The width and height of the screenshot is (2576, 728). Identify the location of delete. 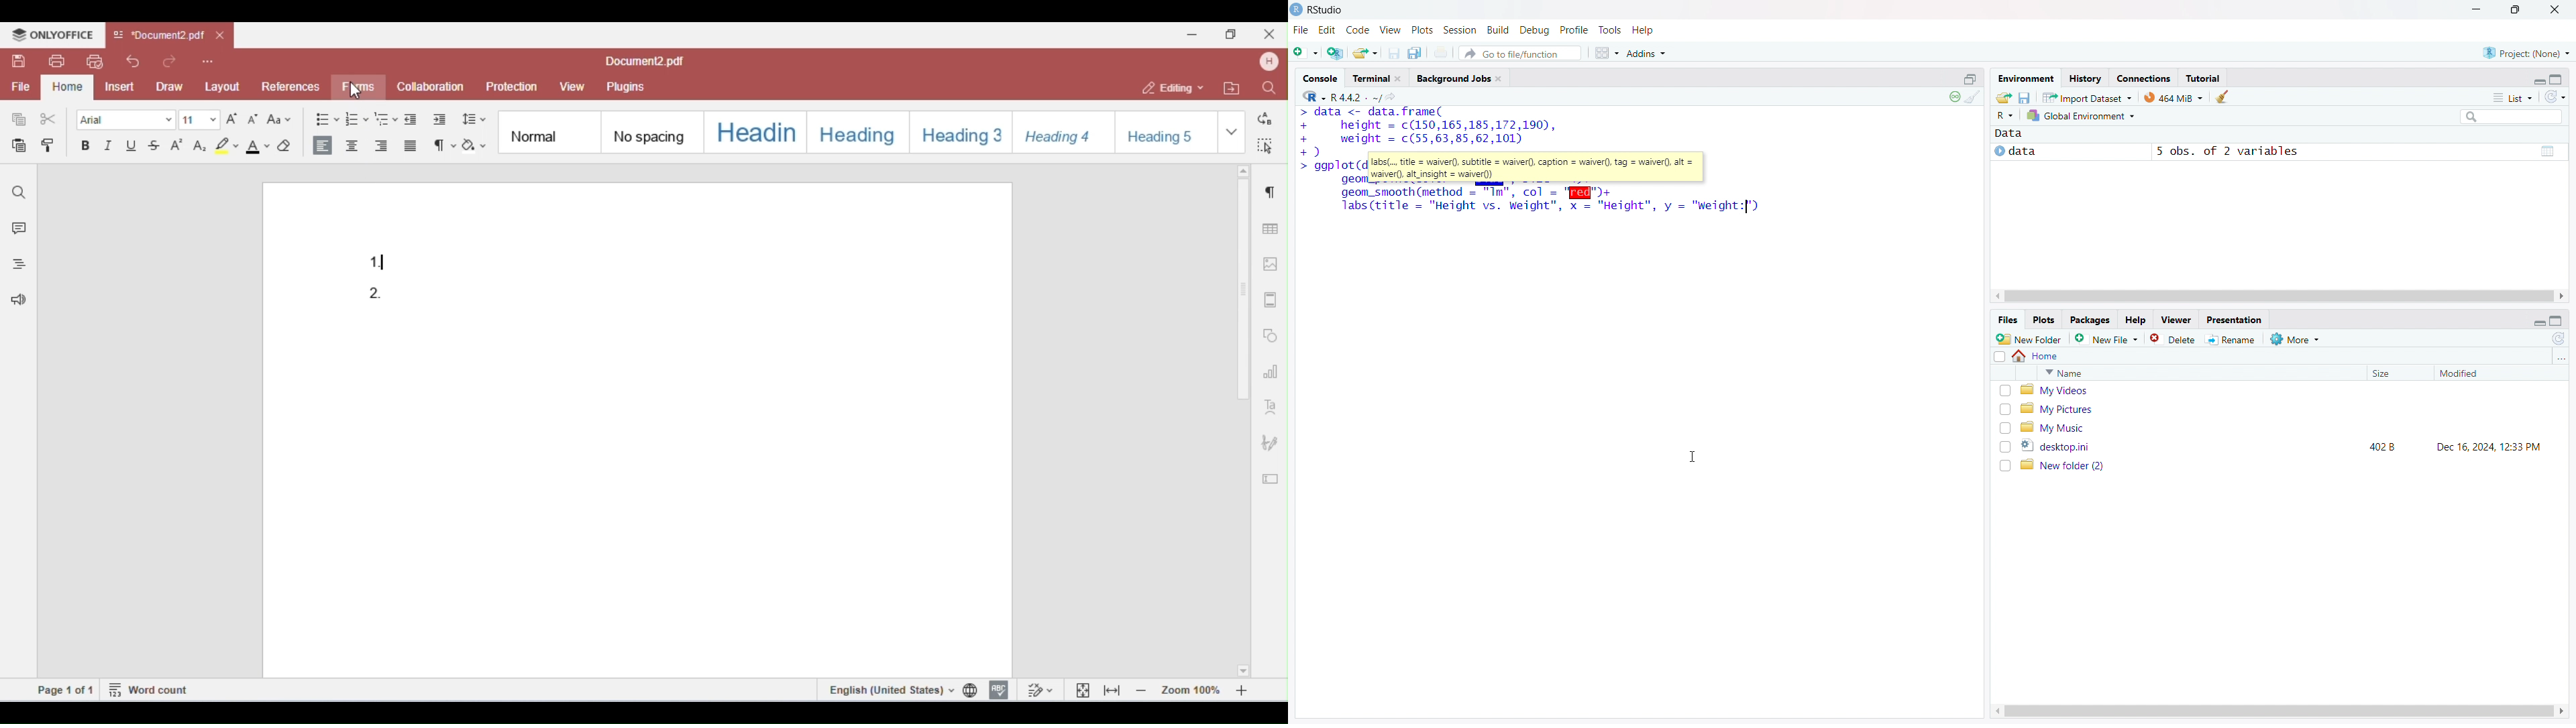
(2174, 339).